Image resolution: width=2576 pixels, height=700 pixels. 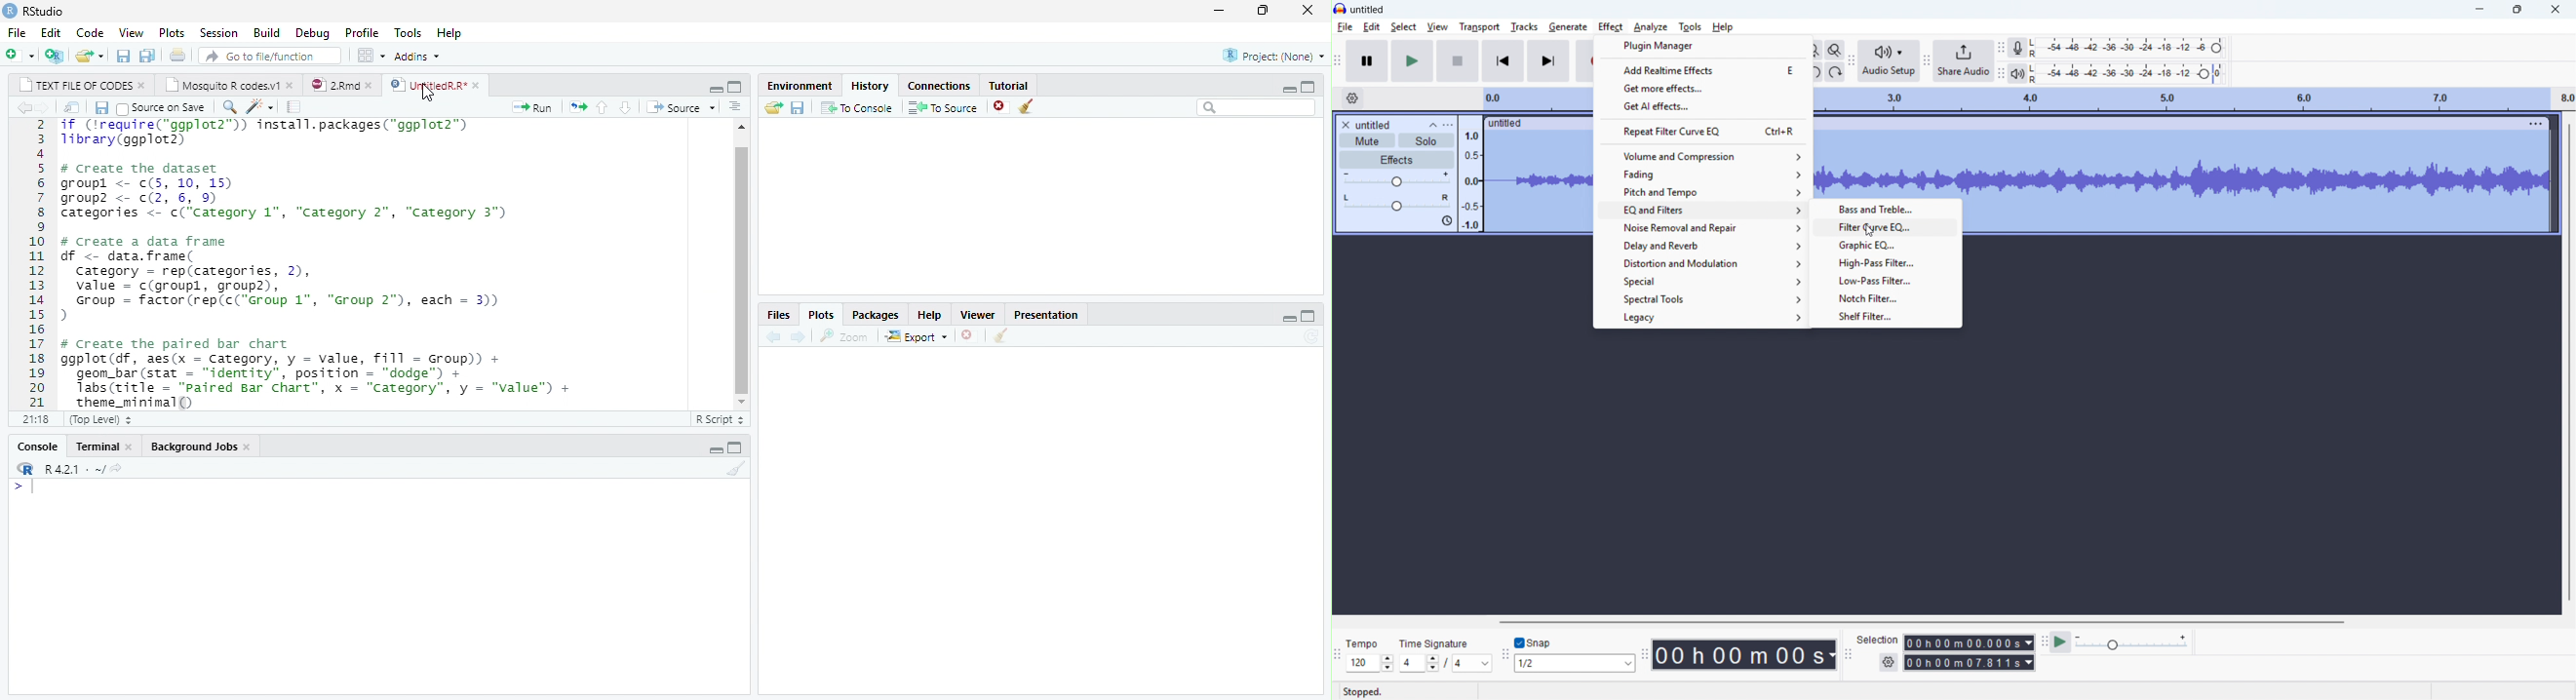 What do you see at coordinates (248, 447) in the screenshot?
I see `close` at bounding box center [248, 447].